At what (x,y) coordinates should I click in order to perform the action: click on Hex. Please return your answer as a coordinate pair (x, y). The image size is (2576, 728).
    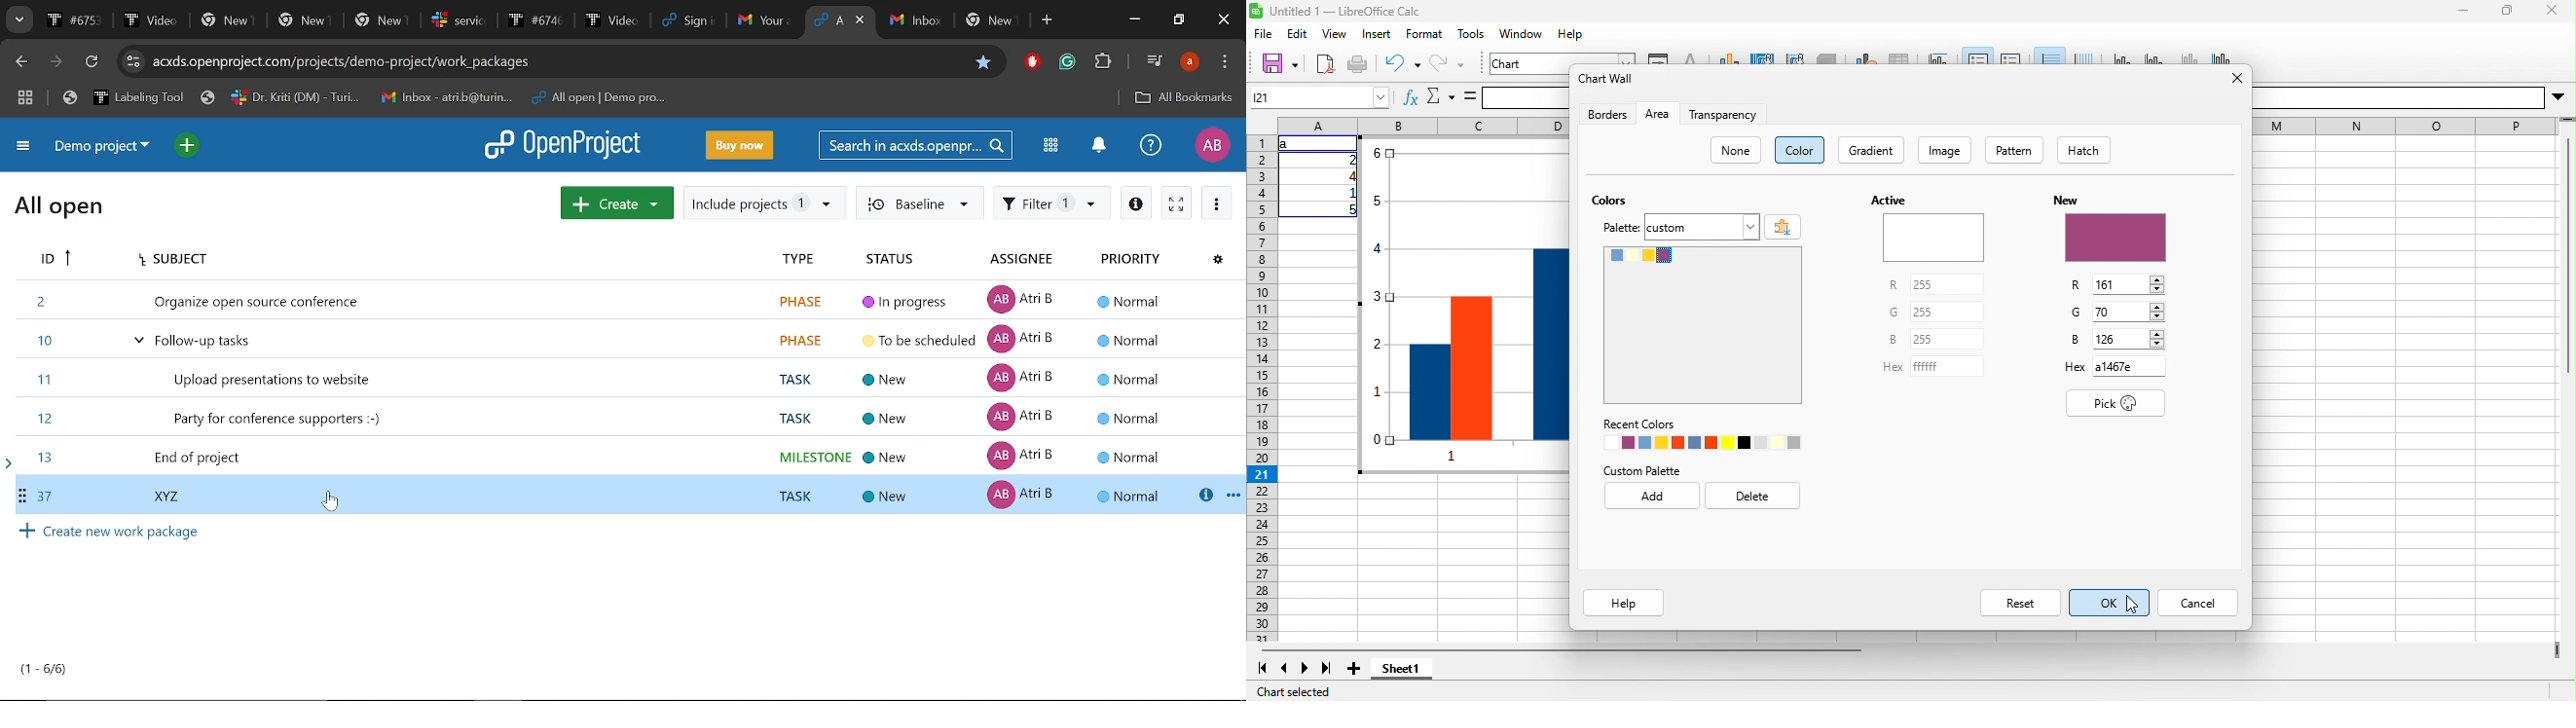
    Looking at the image, I should click on (1893, 367).